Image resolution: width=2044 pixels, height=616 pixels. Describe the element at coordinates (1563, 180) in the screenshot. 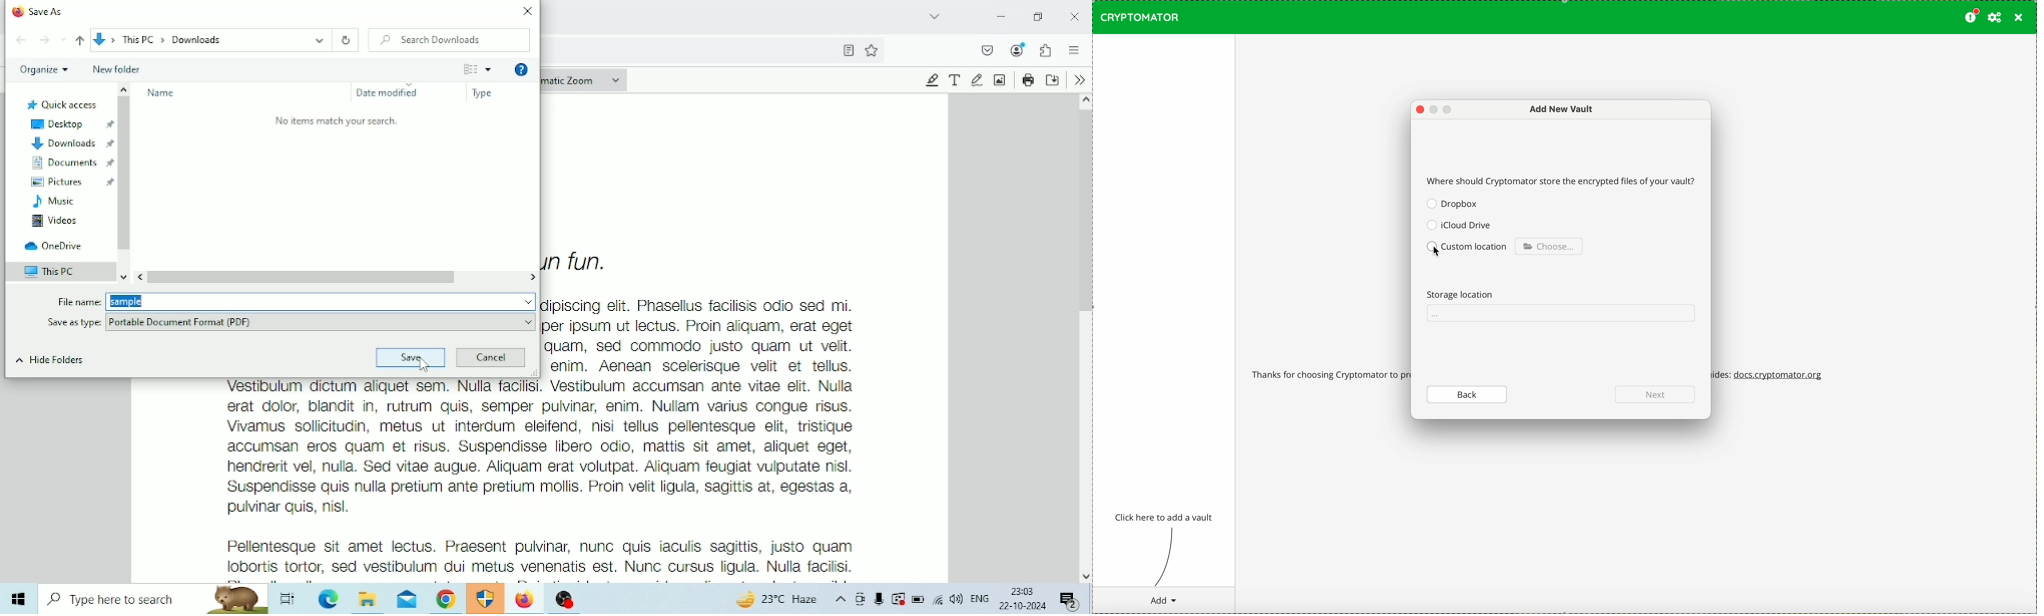

I see `question` at that location.